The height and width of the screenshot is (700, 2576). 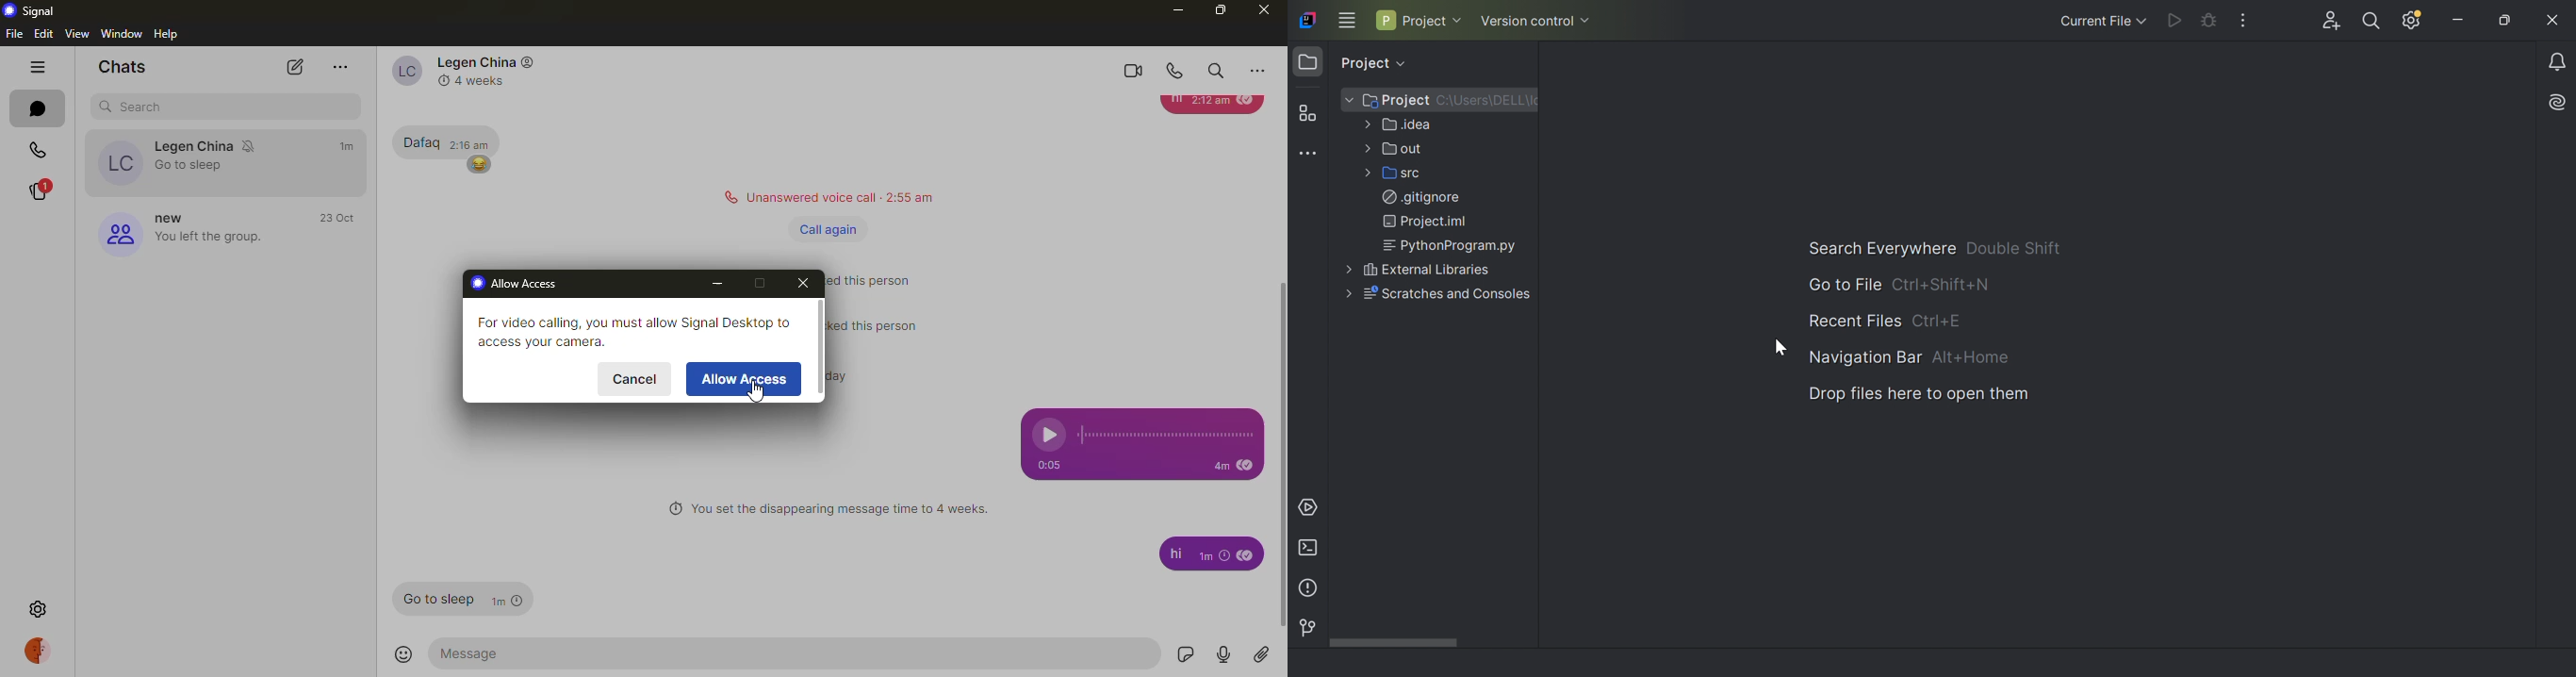 What do you see at coordinates (1371, 60) in the screenshot?
I see `Project` at bounding box center [1371, 60].